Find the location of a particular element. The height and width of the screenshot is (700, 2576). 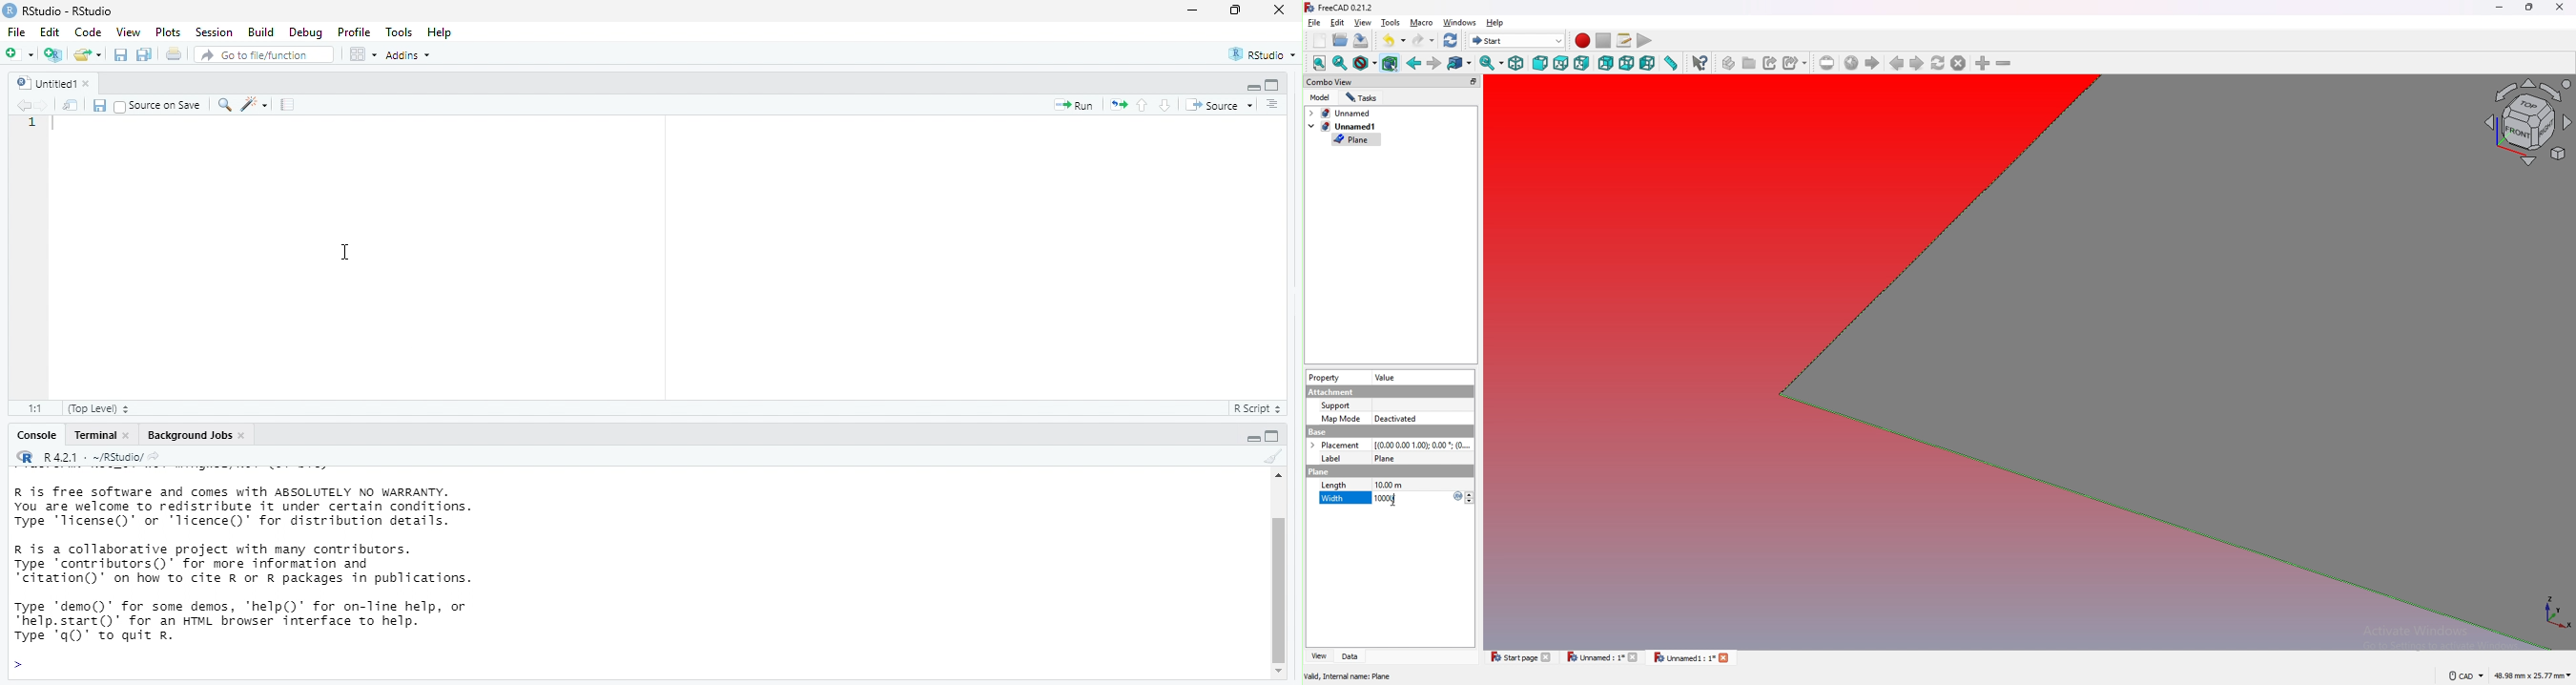

workspace panes is located at coordinates (361, 53).